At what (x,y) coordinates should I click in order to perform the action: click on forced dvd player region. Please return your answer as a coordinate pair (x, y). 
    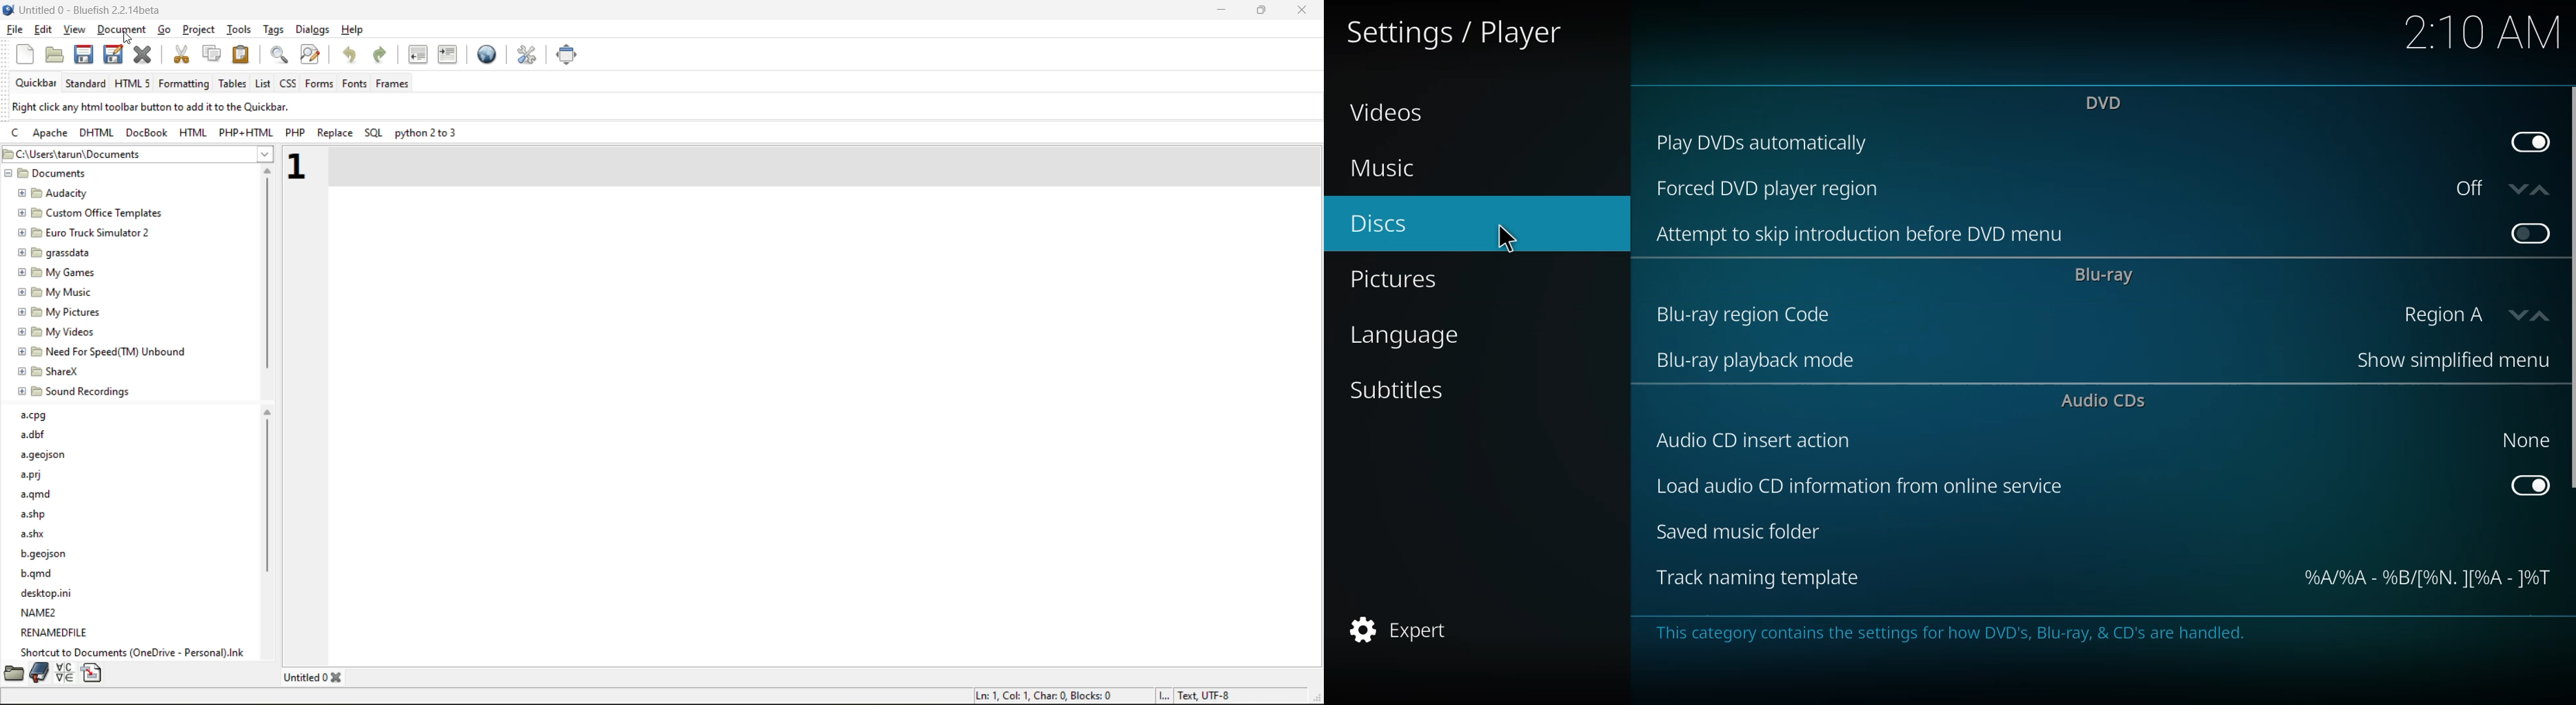
    Looking at the image, I should click on (1770, 189).